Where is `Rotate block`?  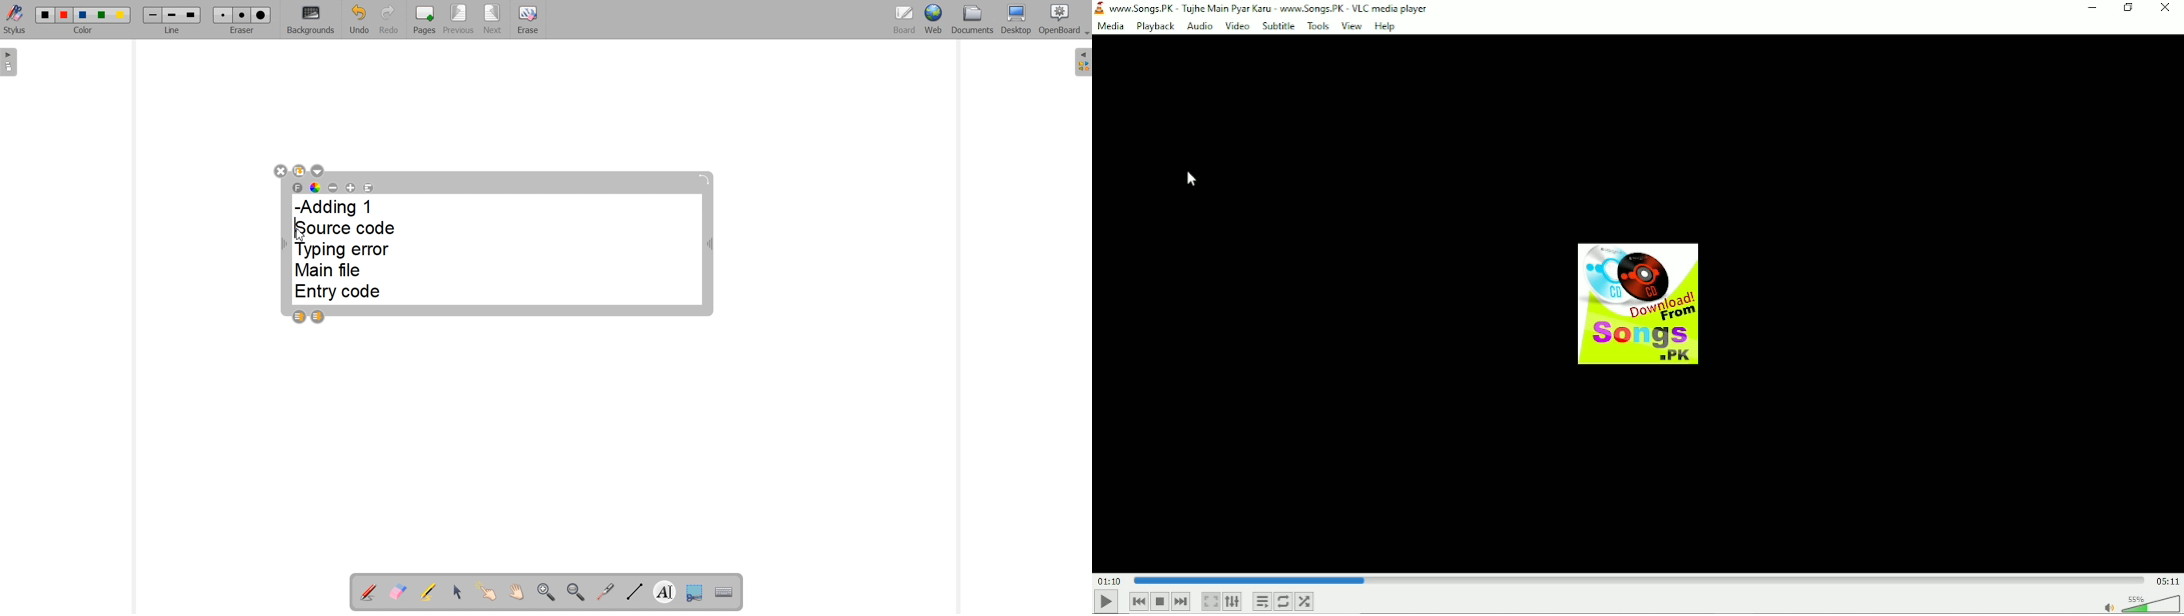
Rotate block is located at coordinates (704, 180).